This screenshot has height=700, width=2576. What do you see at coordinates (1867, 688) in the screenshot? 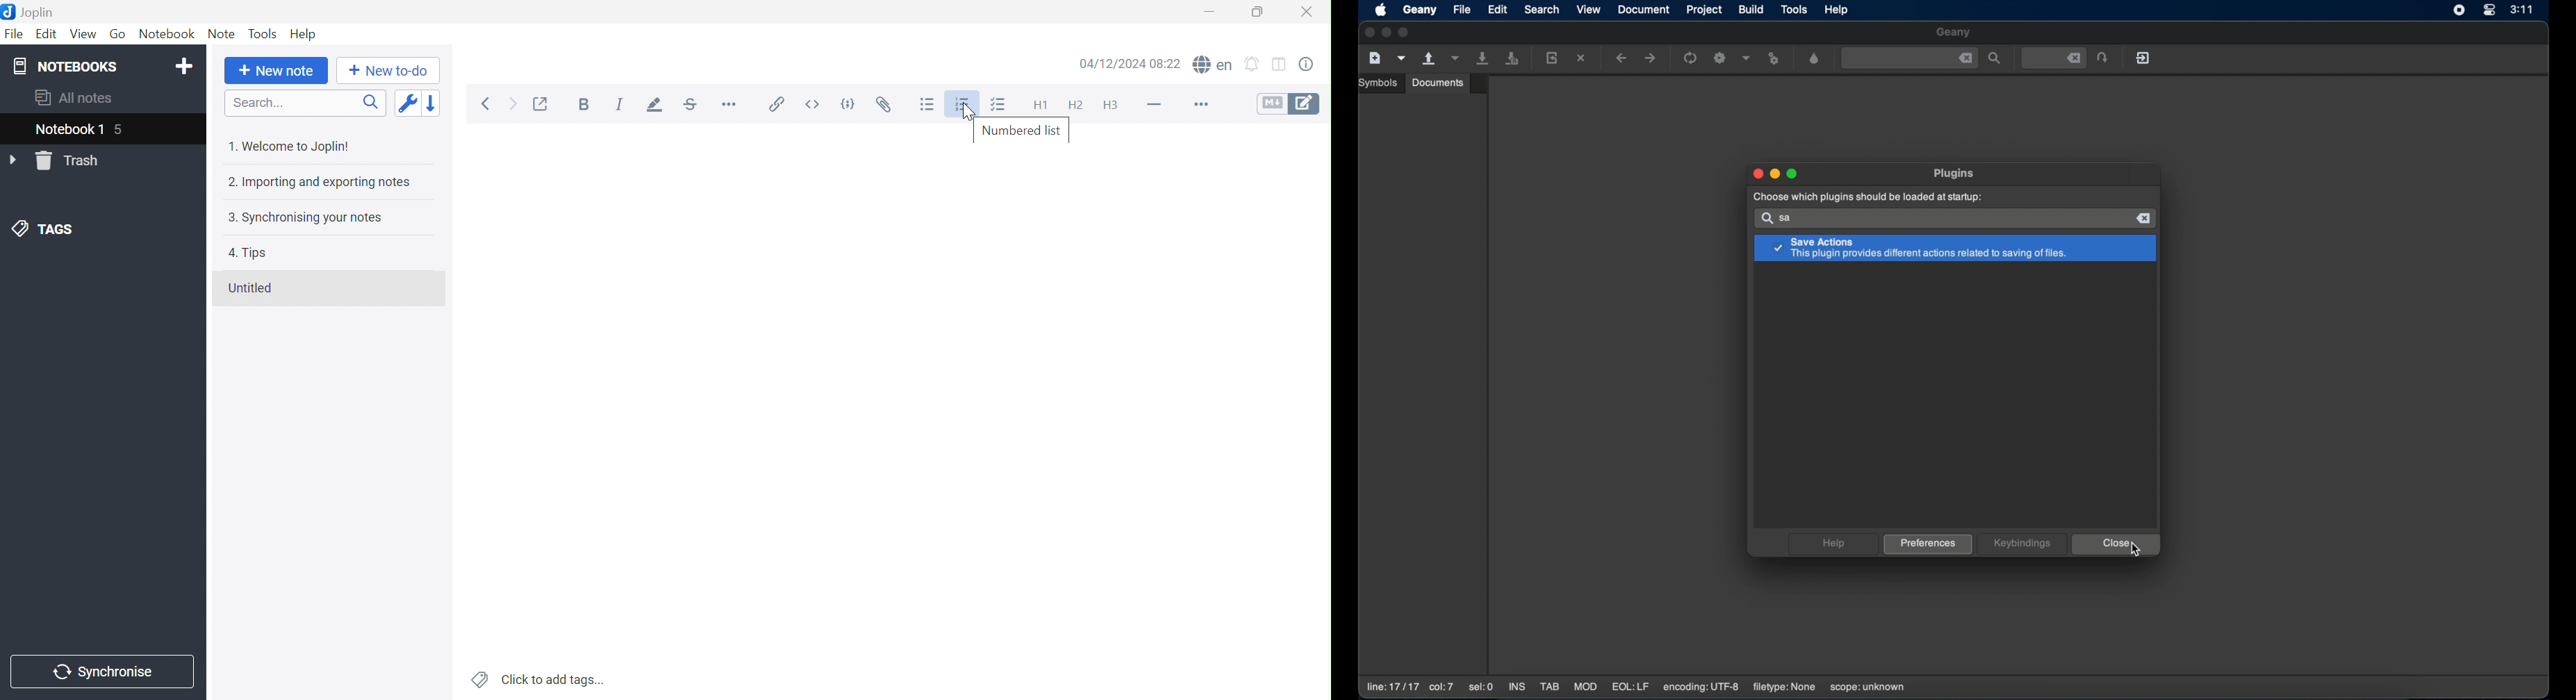
I see `scope:` at bounding box center [1867, 688].